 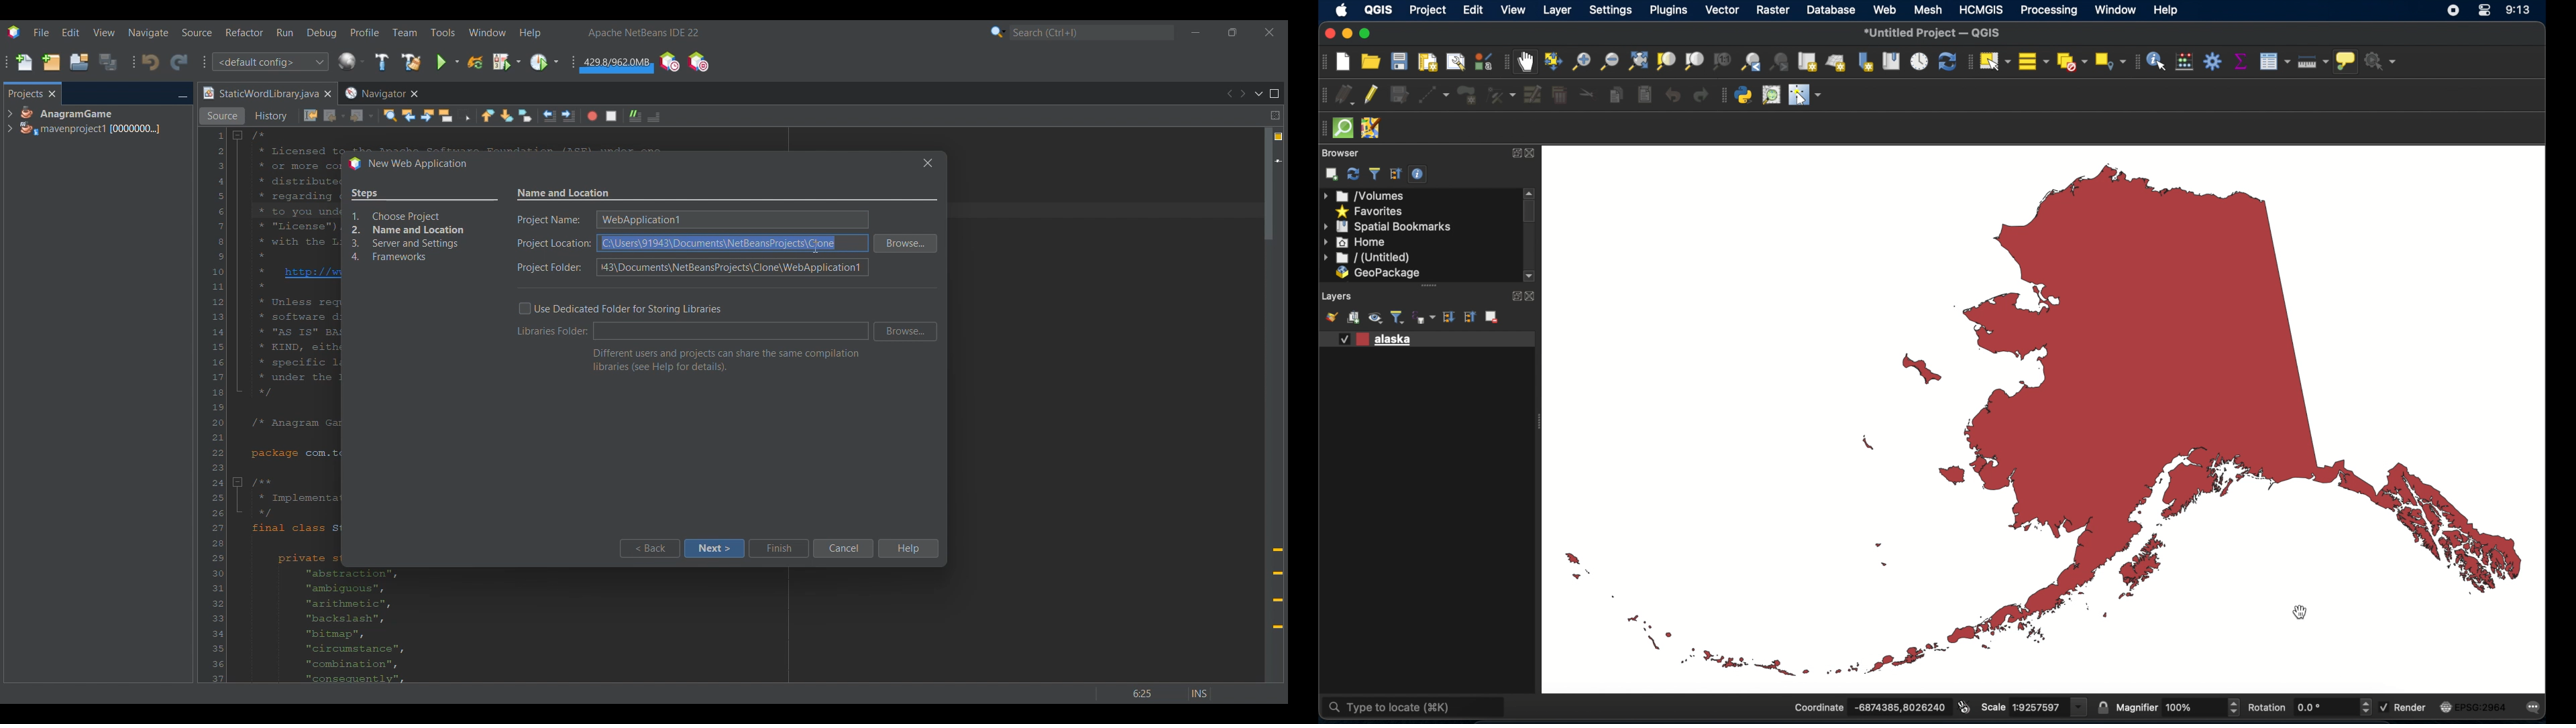 What do you see at coordinates (1982, 9) in the screenshot?
I see `HCMGIS` at bounding box center [1982, 9].